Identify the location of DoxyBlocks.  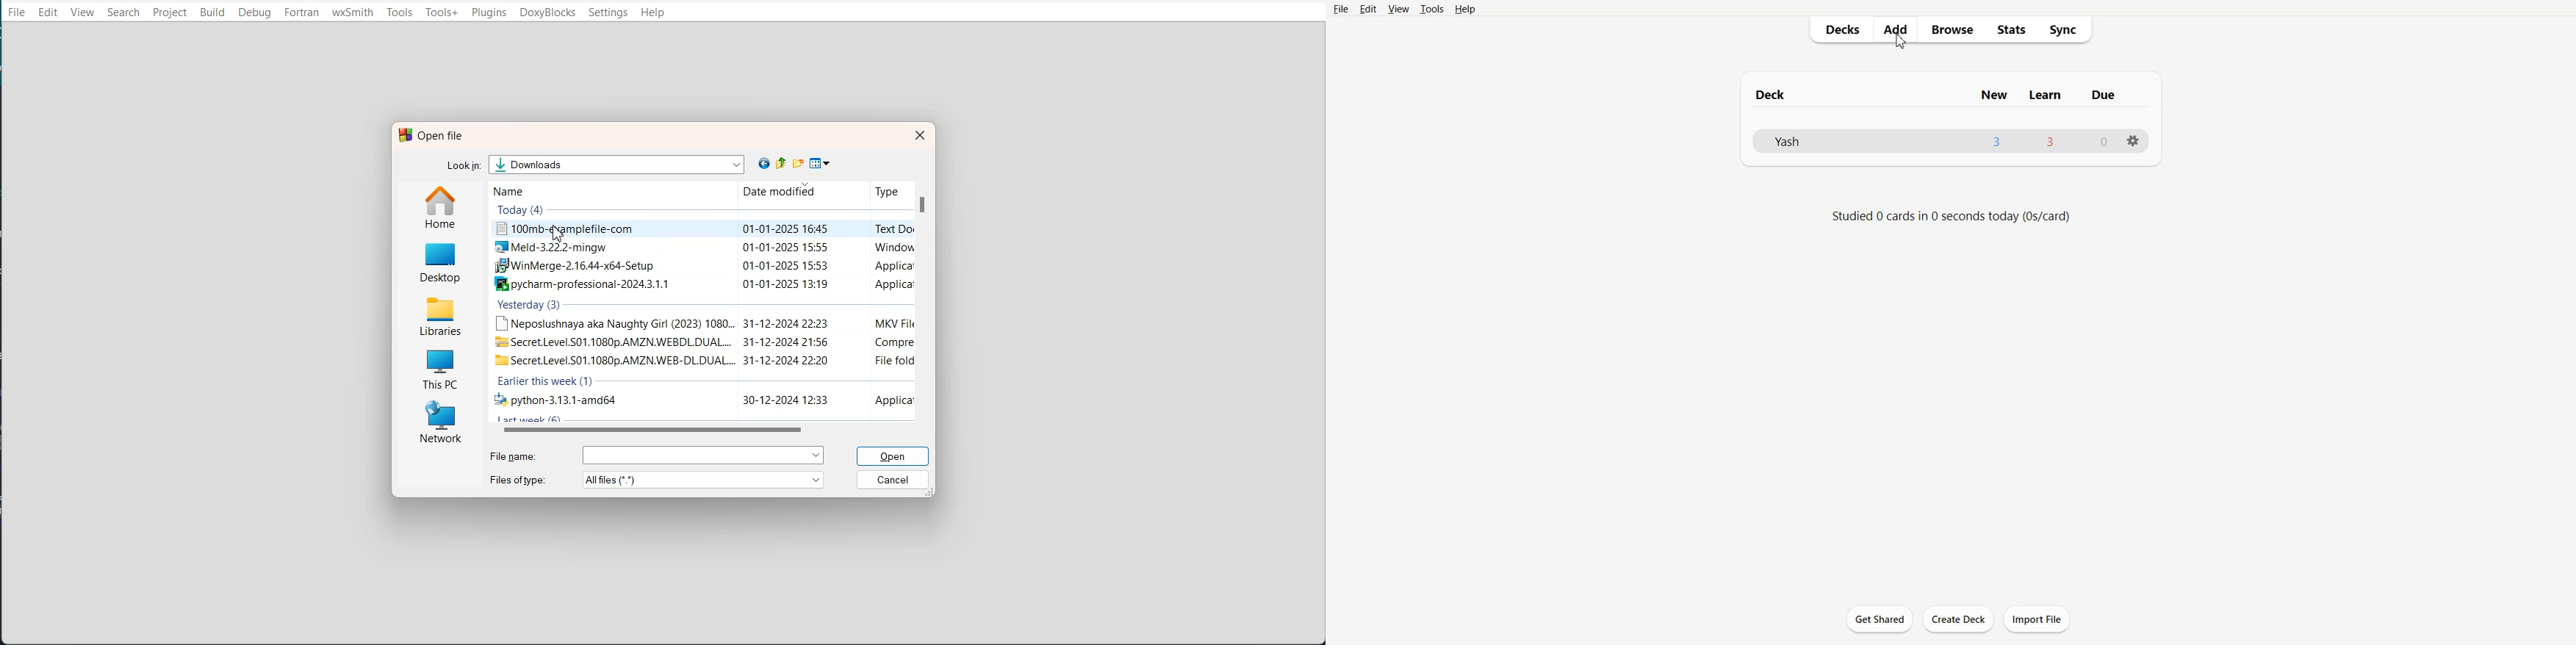
(547, 12).